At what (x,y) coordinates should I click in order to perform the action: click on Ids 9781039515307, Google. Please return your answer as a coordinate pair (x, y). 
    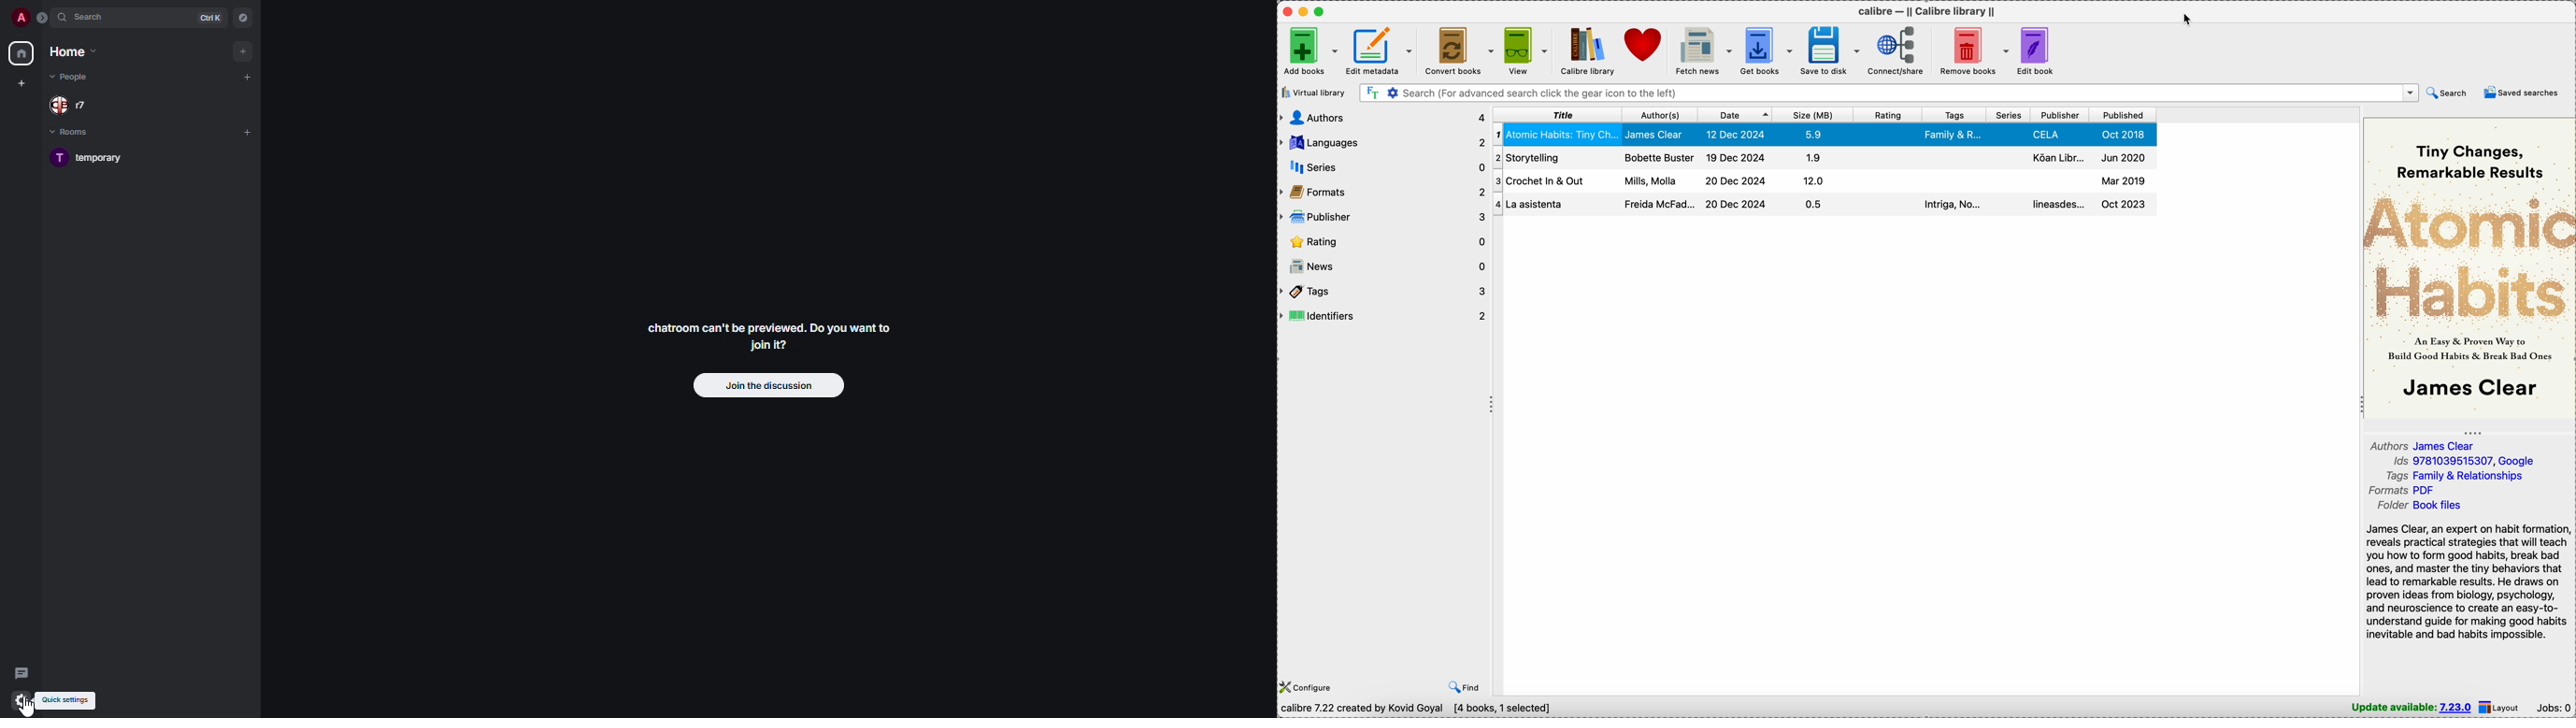
    Looking at the image, I should click on (2463, 461).